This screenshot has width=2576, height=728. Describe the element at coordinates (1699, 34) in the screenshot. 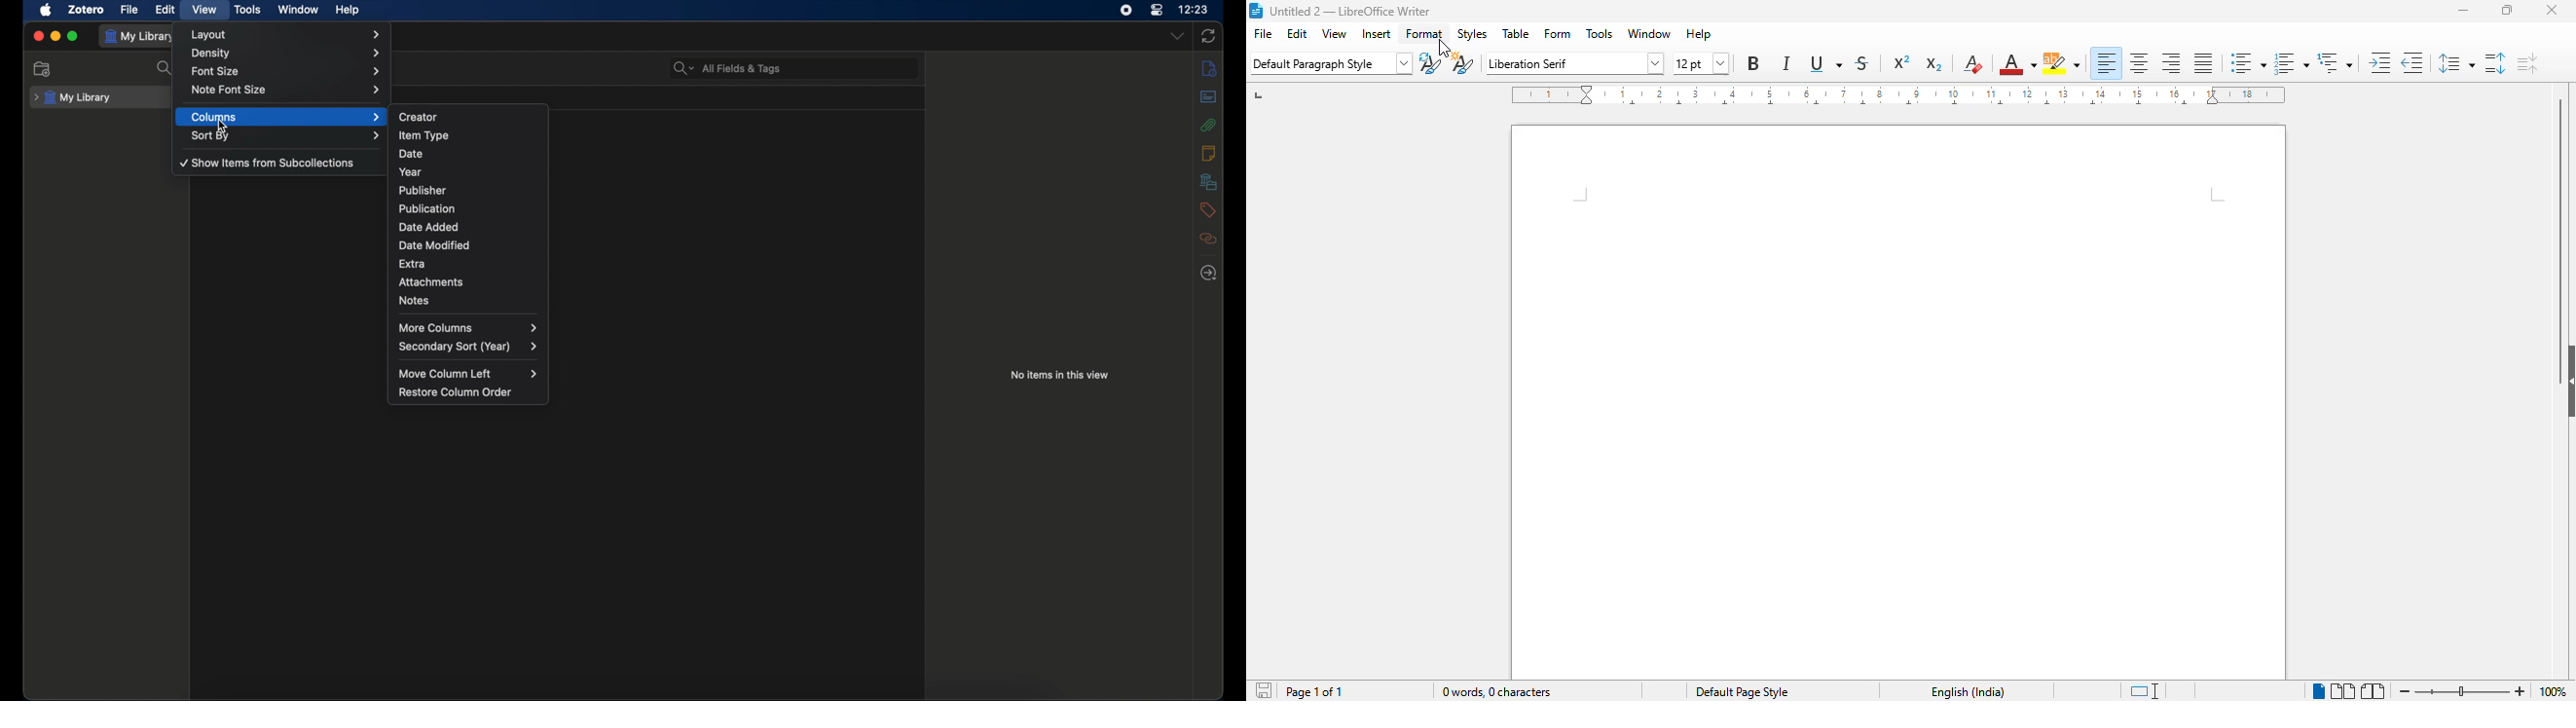

I see `help` at that location.